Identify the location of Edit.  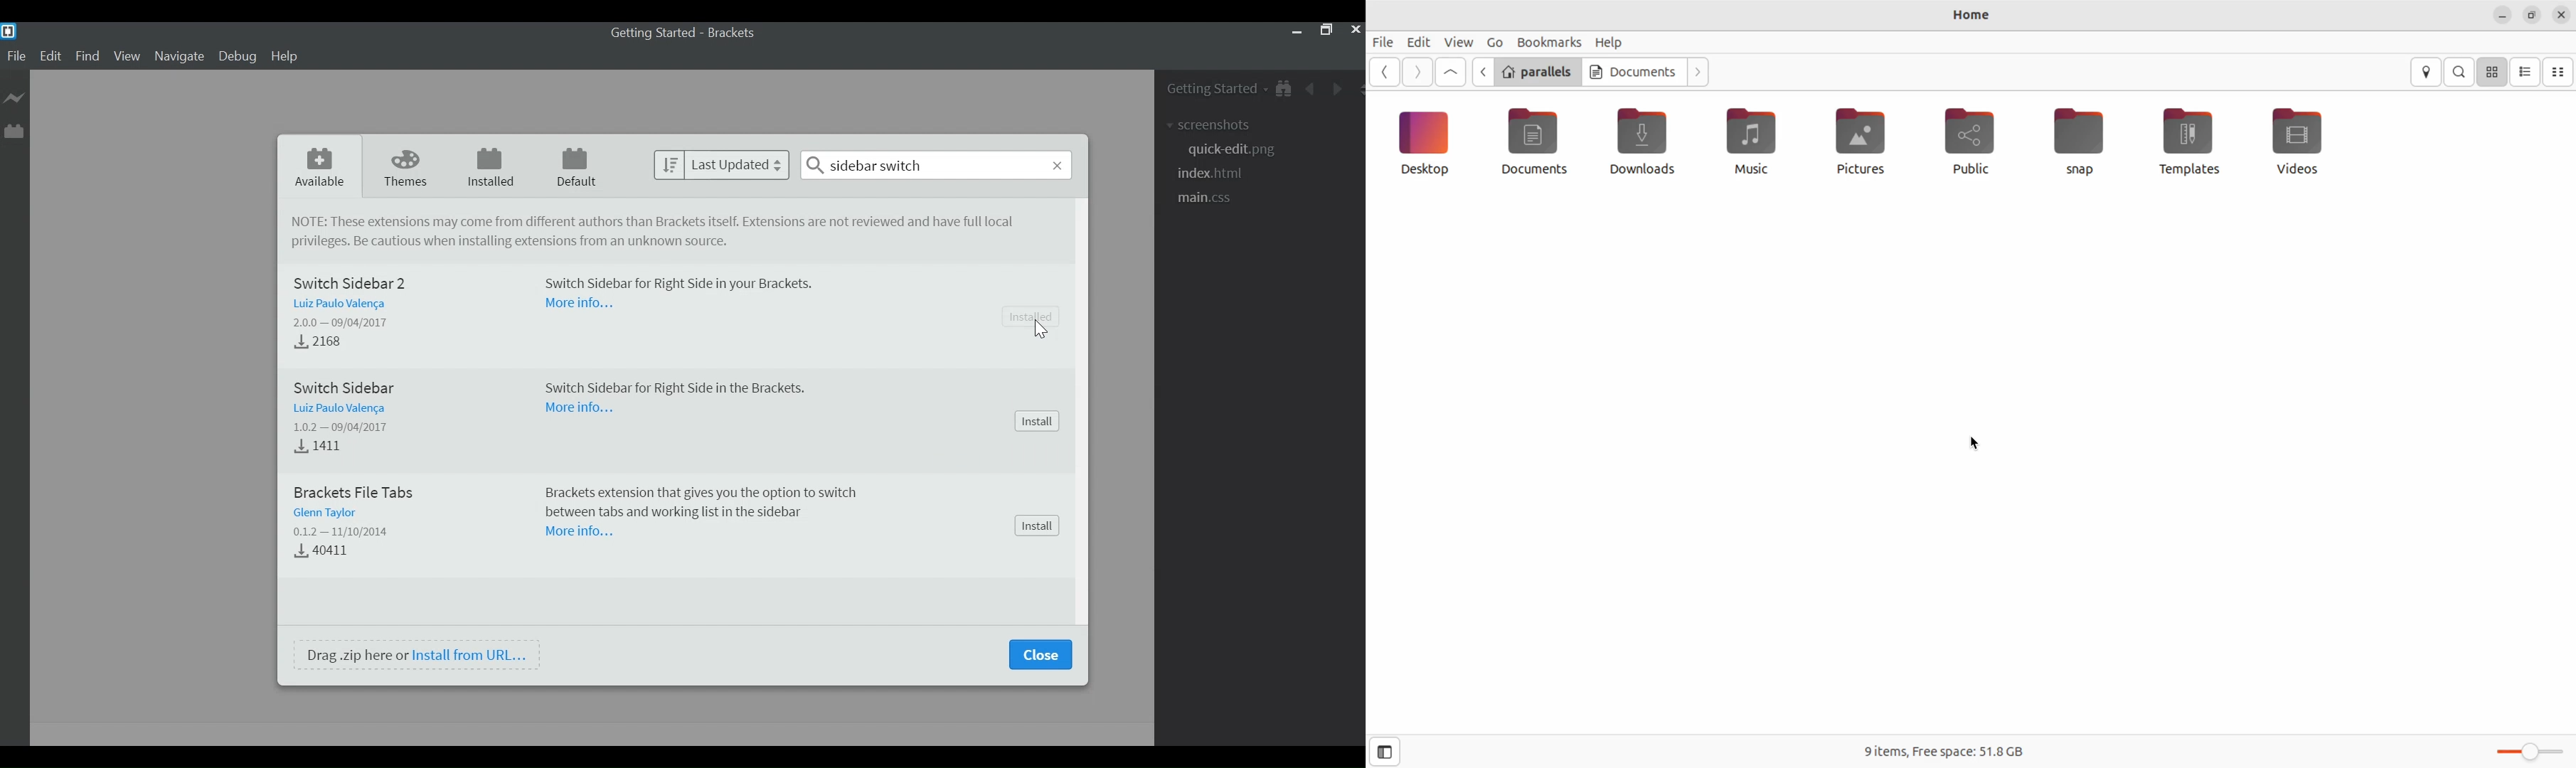
(52, 57).